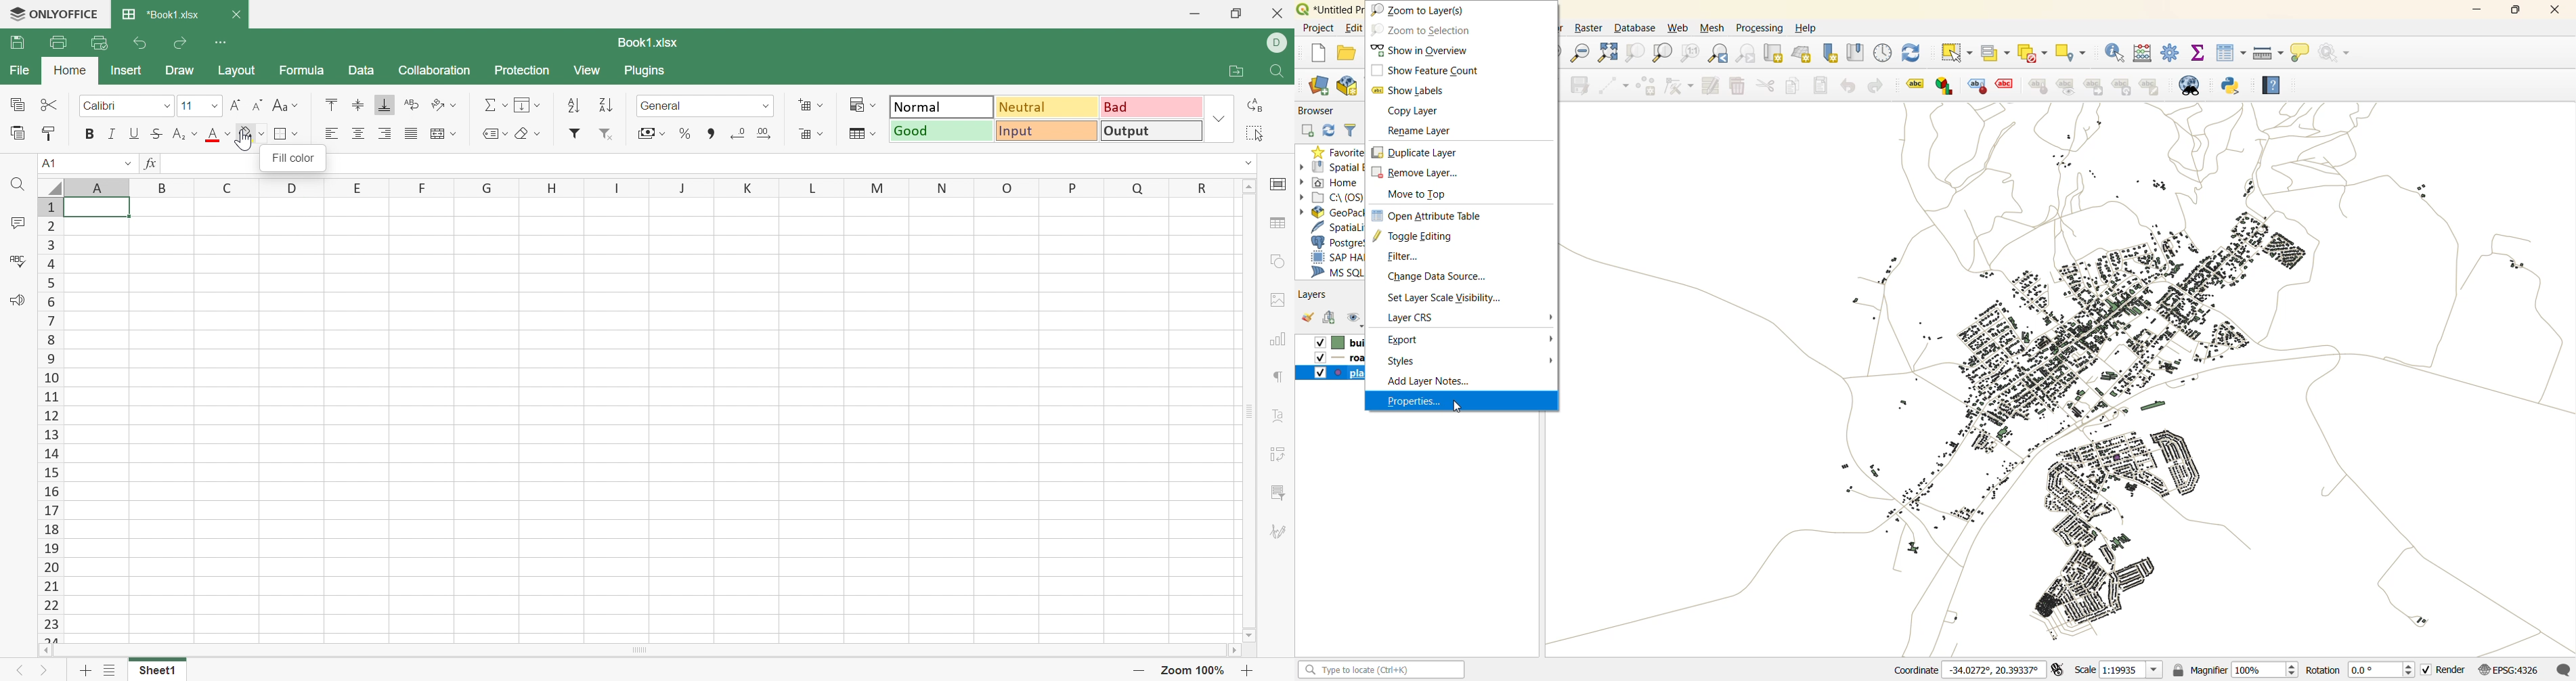 The image size is (2576, 700). I want to click on Paragraph settings, so click(1278, 376).